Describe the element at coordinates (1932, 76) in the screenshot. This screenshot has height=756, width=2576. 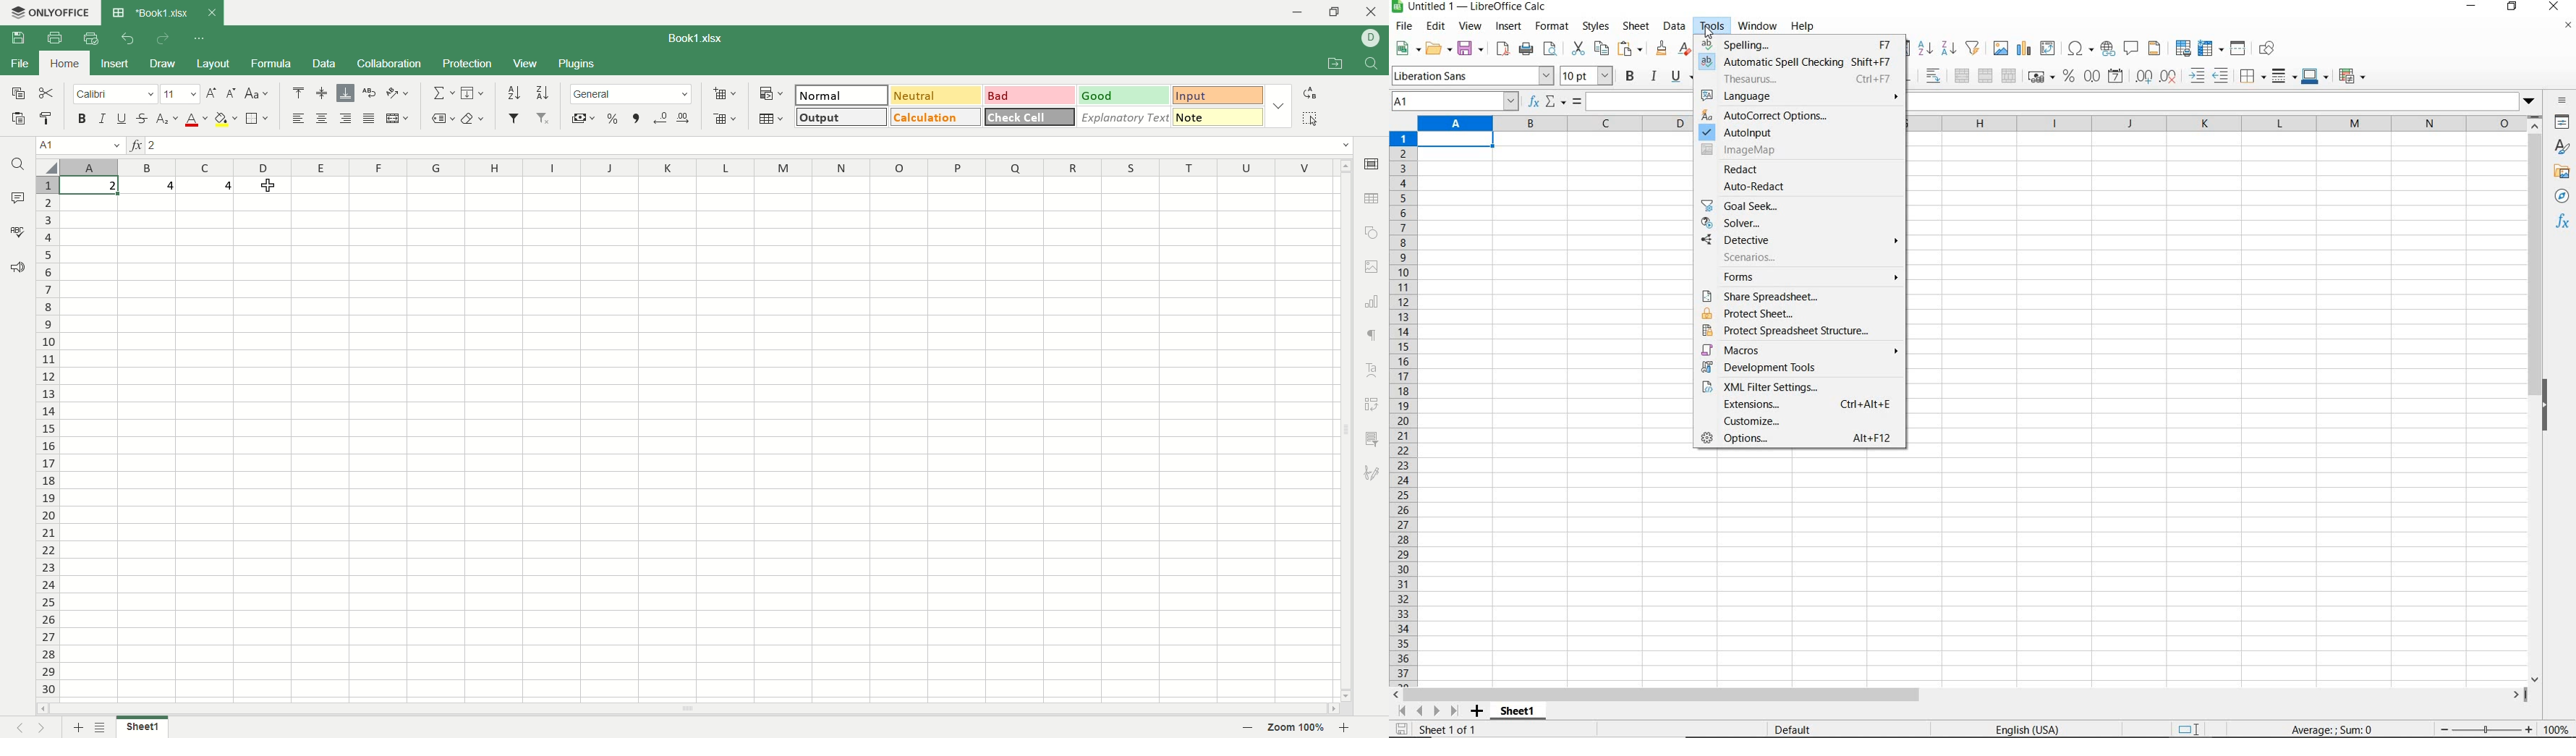
I see `wrap text` at that location.